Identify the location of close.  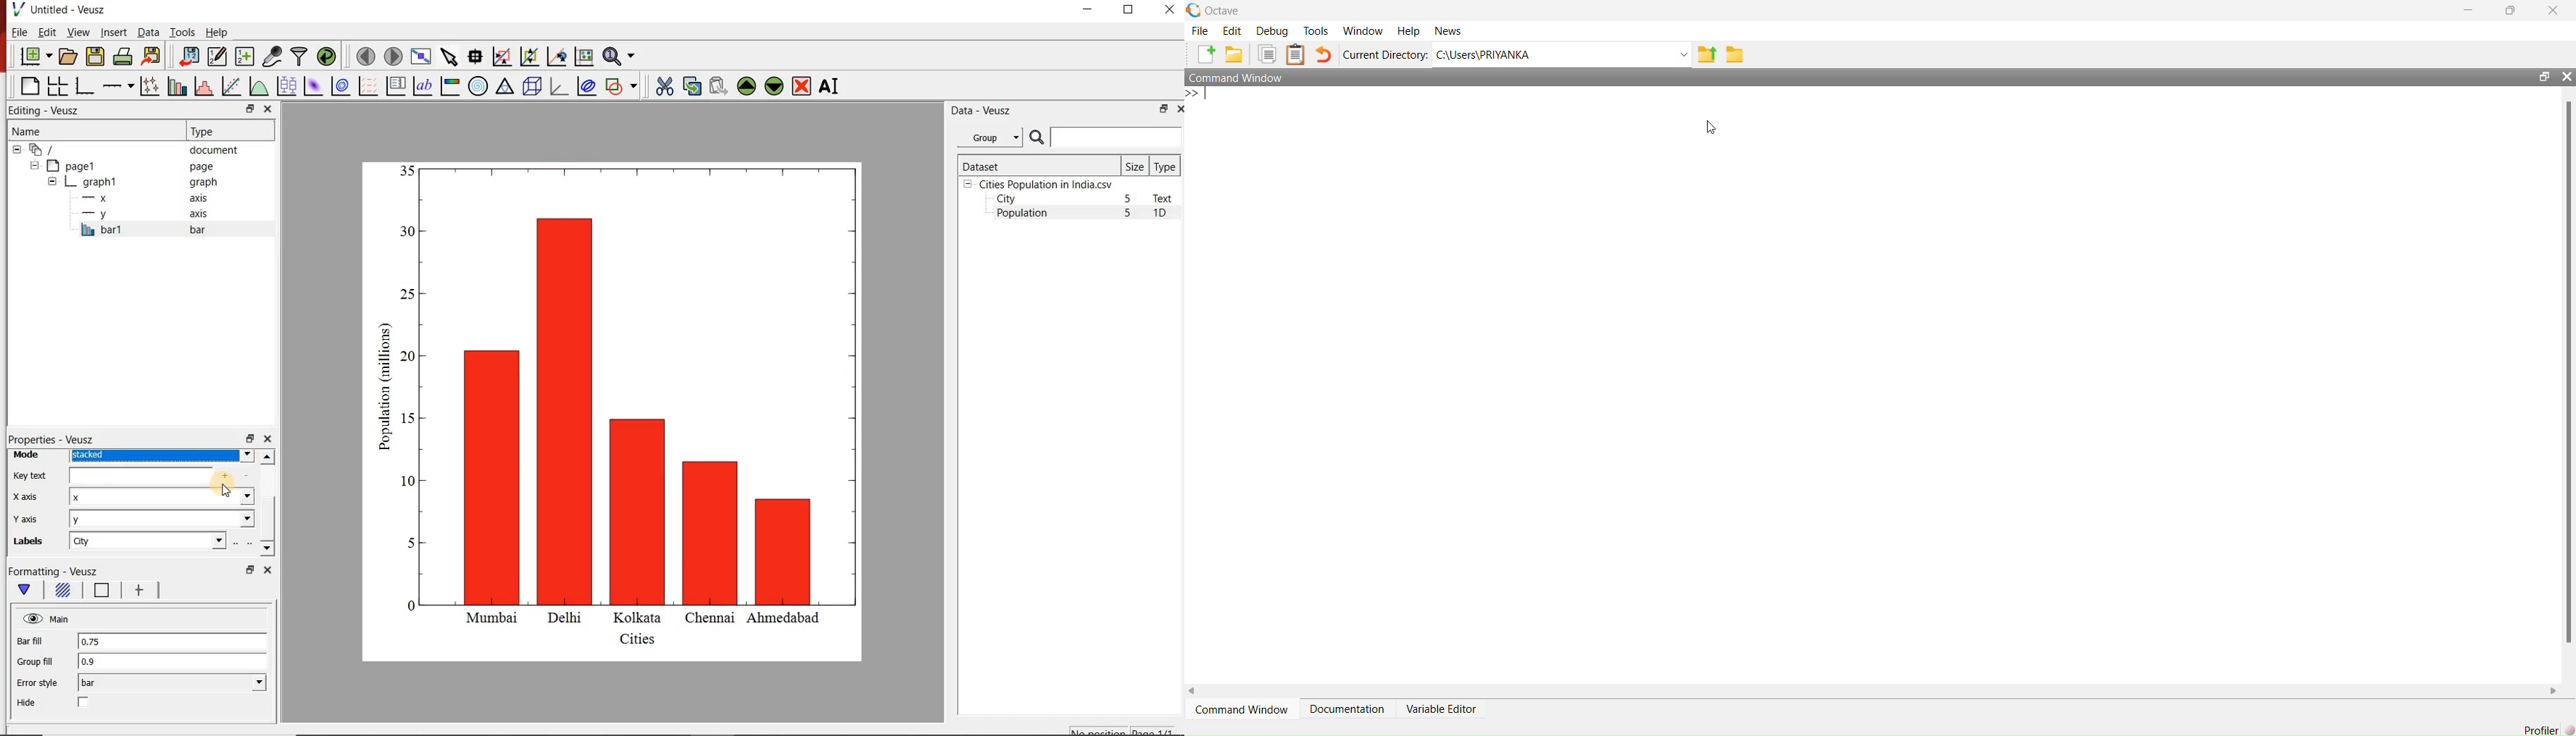
(266, 570).